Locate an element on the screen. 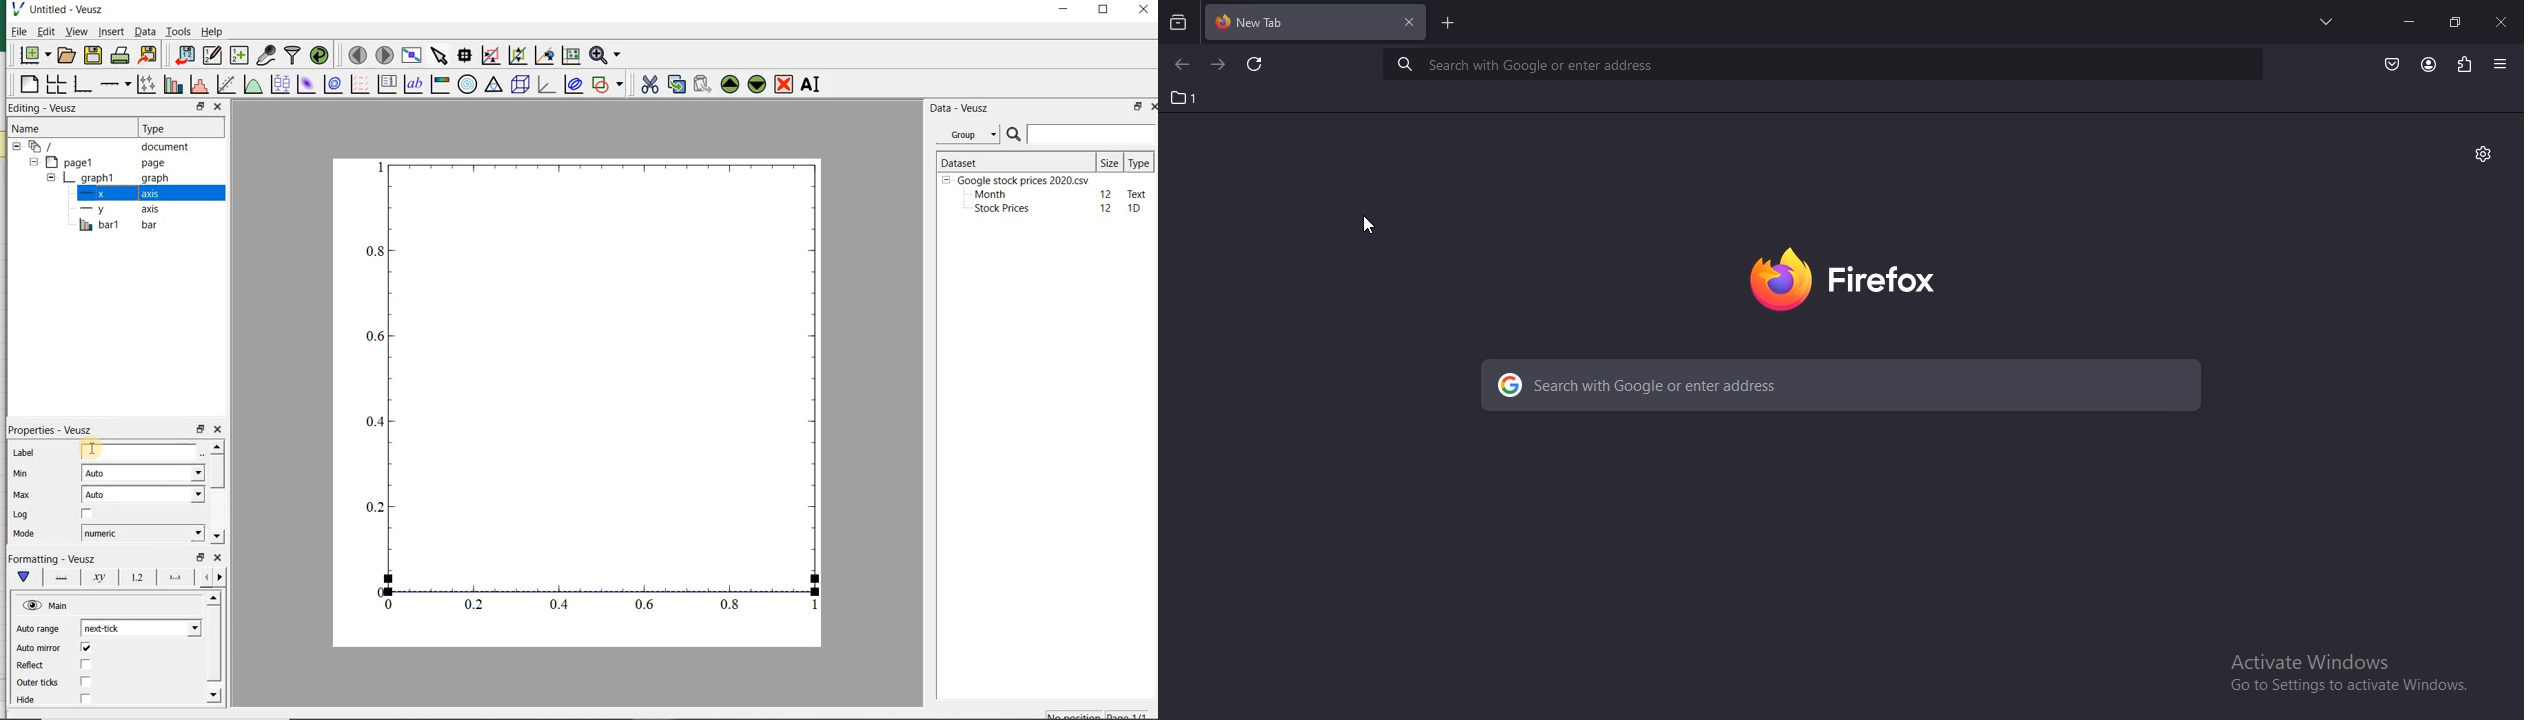 The height and width of the screenshot is (728, 2548). account is located at coordinates (2429, 65).